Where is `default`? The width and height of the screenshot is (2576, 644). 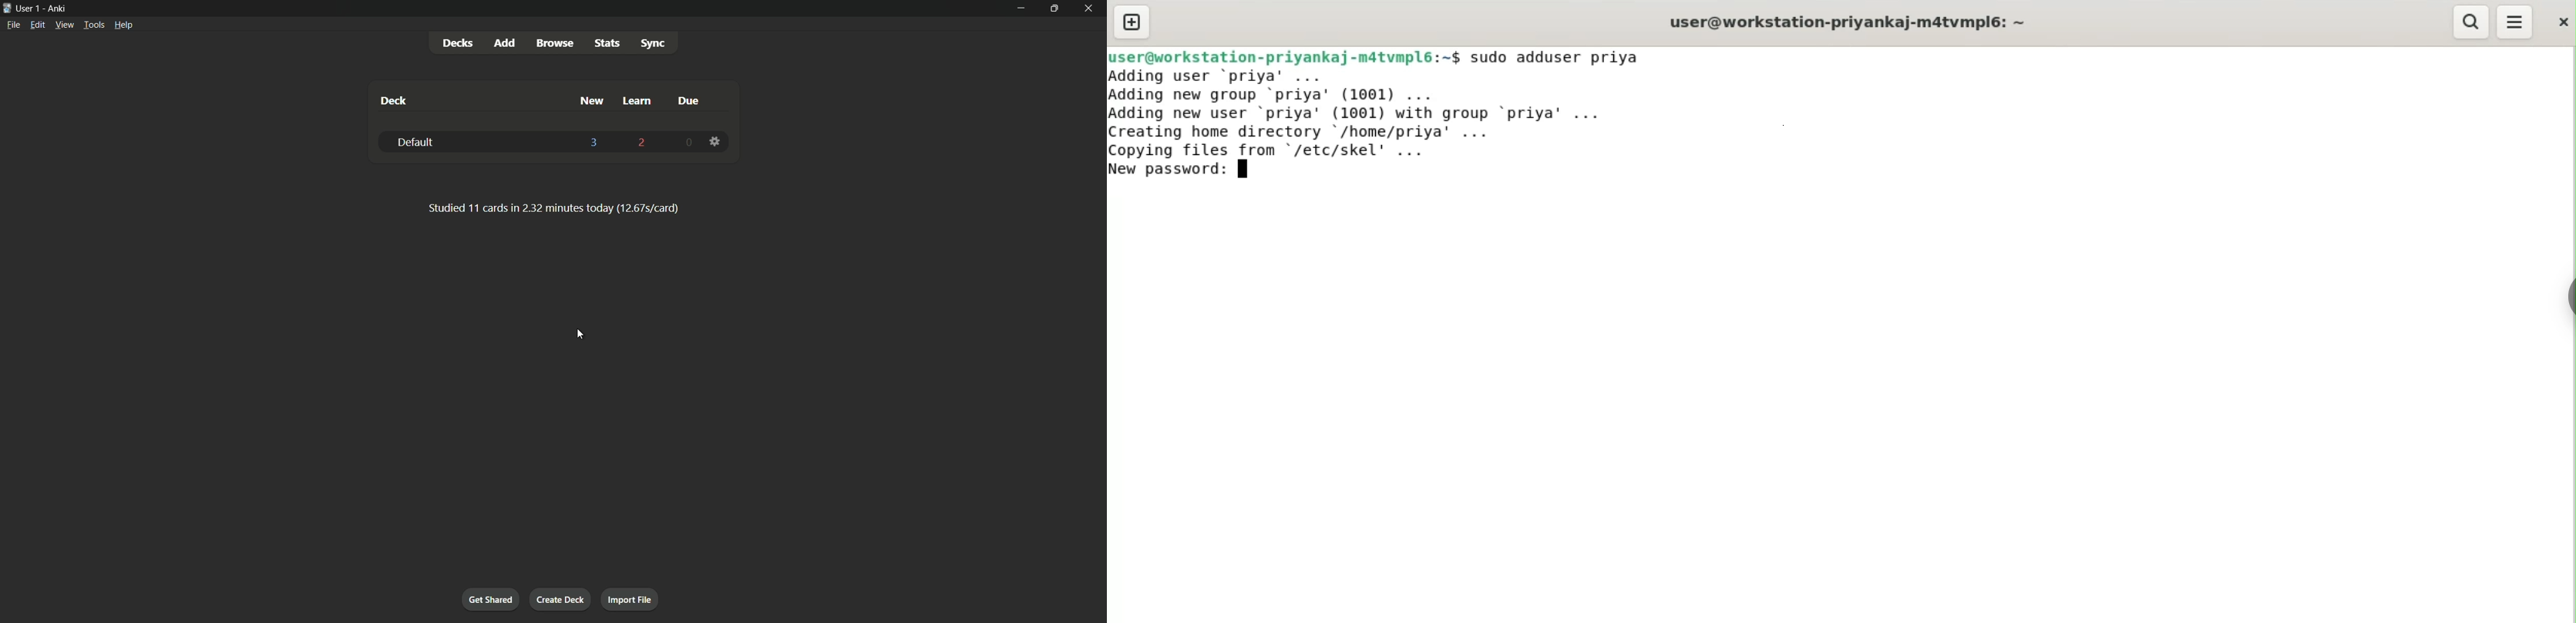 default is located at coordinates (416, 141).